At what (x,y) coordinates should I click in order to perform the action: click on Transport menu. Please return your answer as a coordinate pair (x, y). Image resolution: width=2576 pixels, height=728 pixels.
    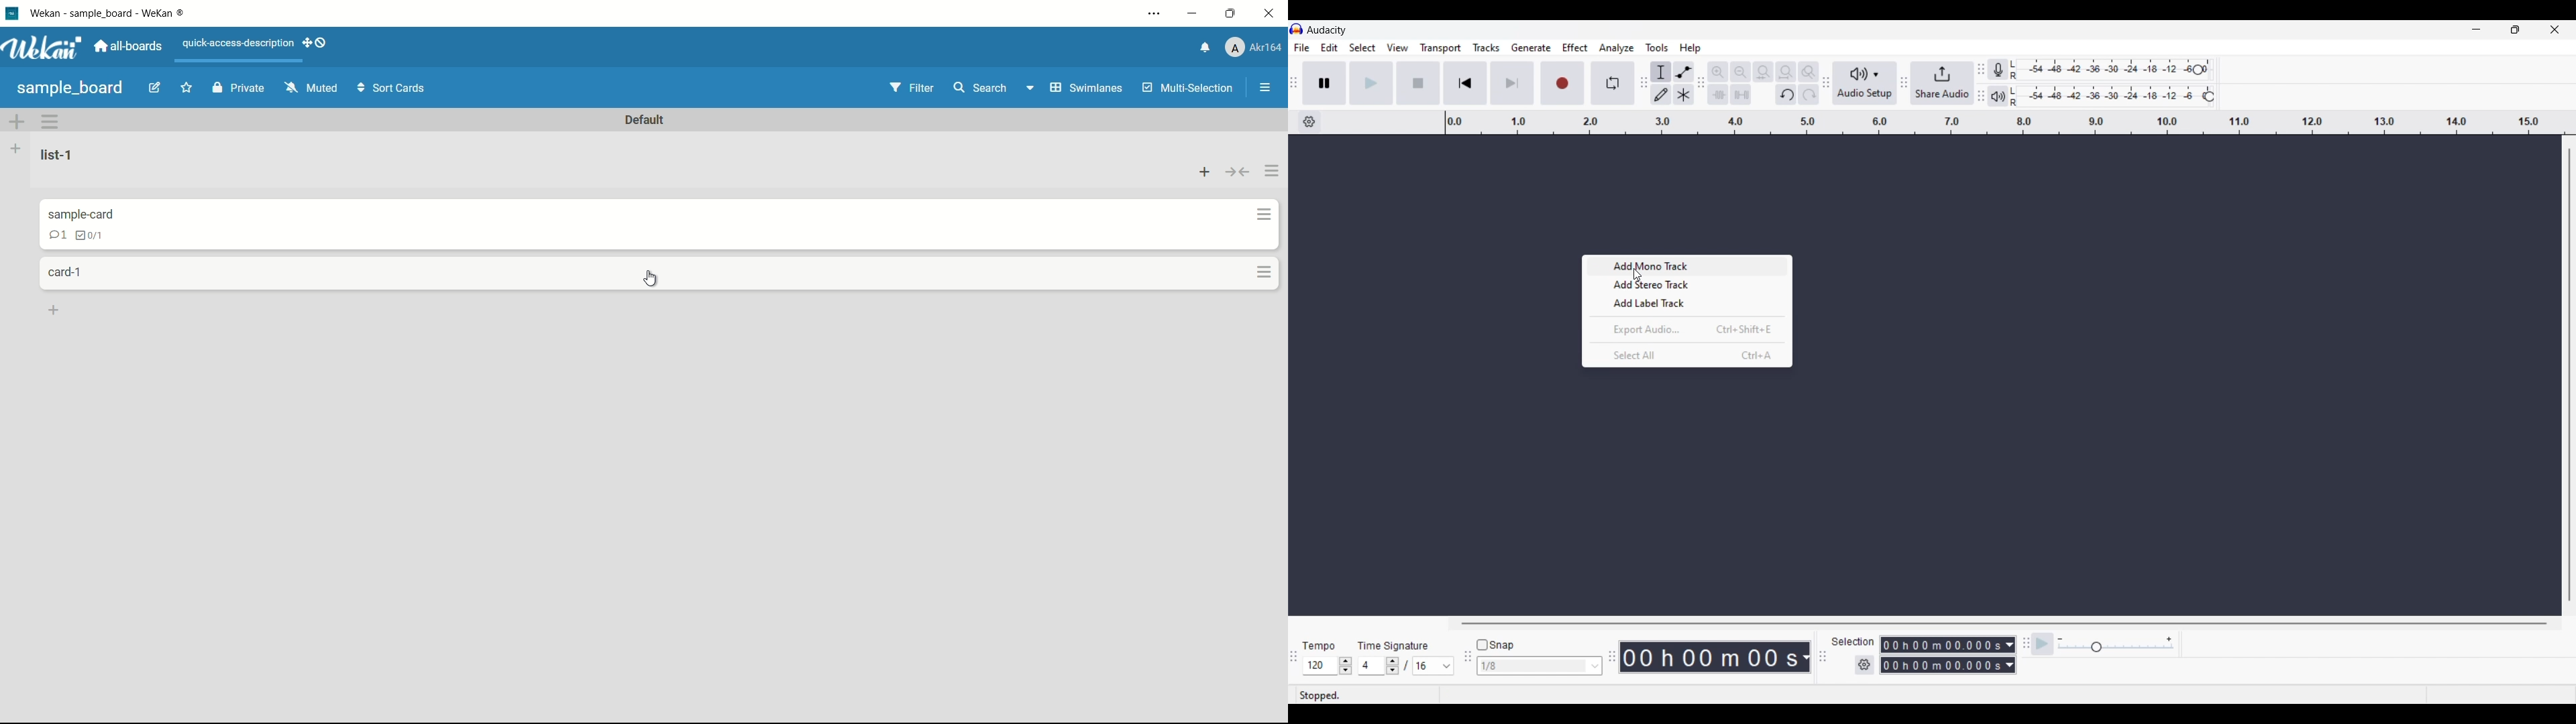
    Looking at the image, I should click on (1441, 48).